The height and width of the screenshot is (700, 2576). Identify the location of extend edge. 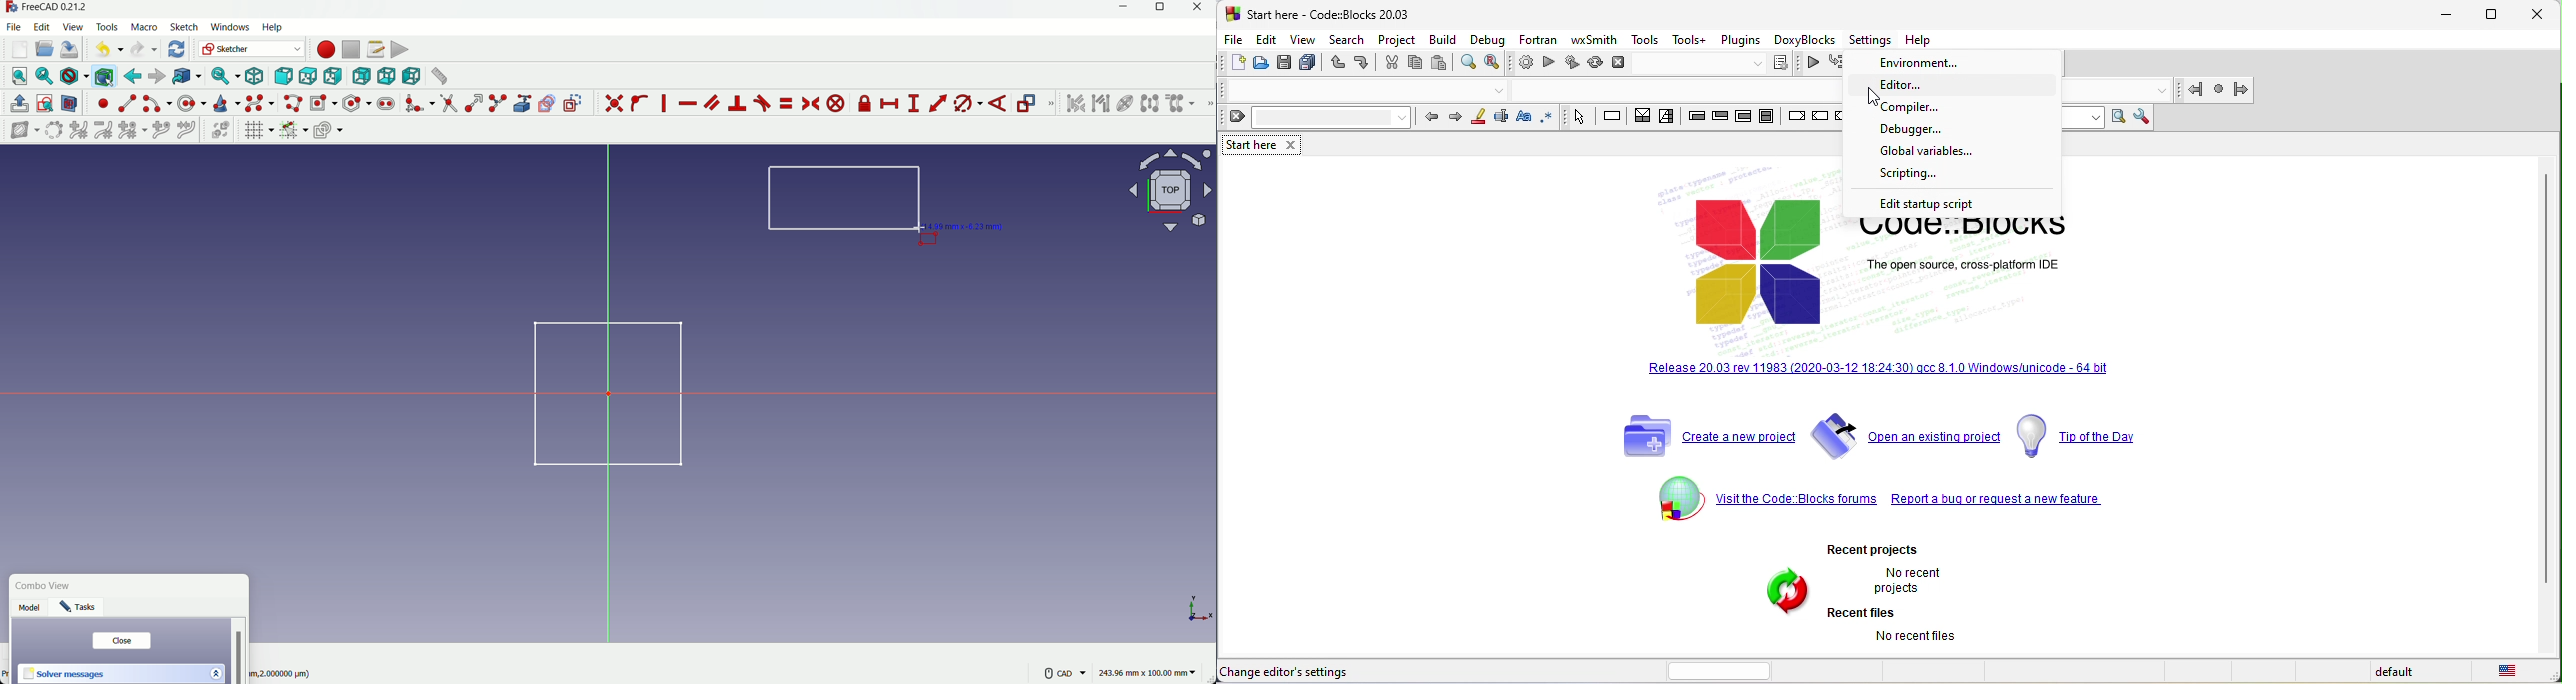
(474, 104).